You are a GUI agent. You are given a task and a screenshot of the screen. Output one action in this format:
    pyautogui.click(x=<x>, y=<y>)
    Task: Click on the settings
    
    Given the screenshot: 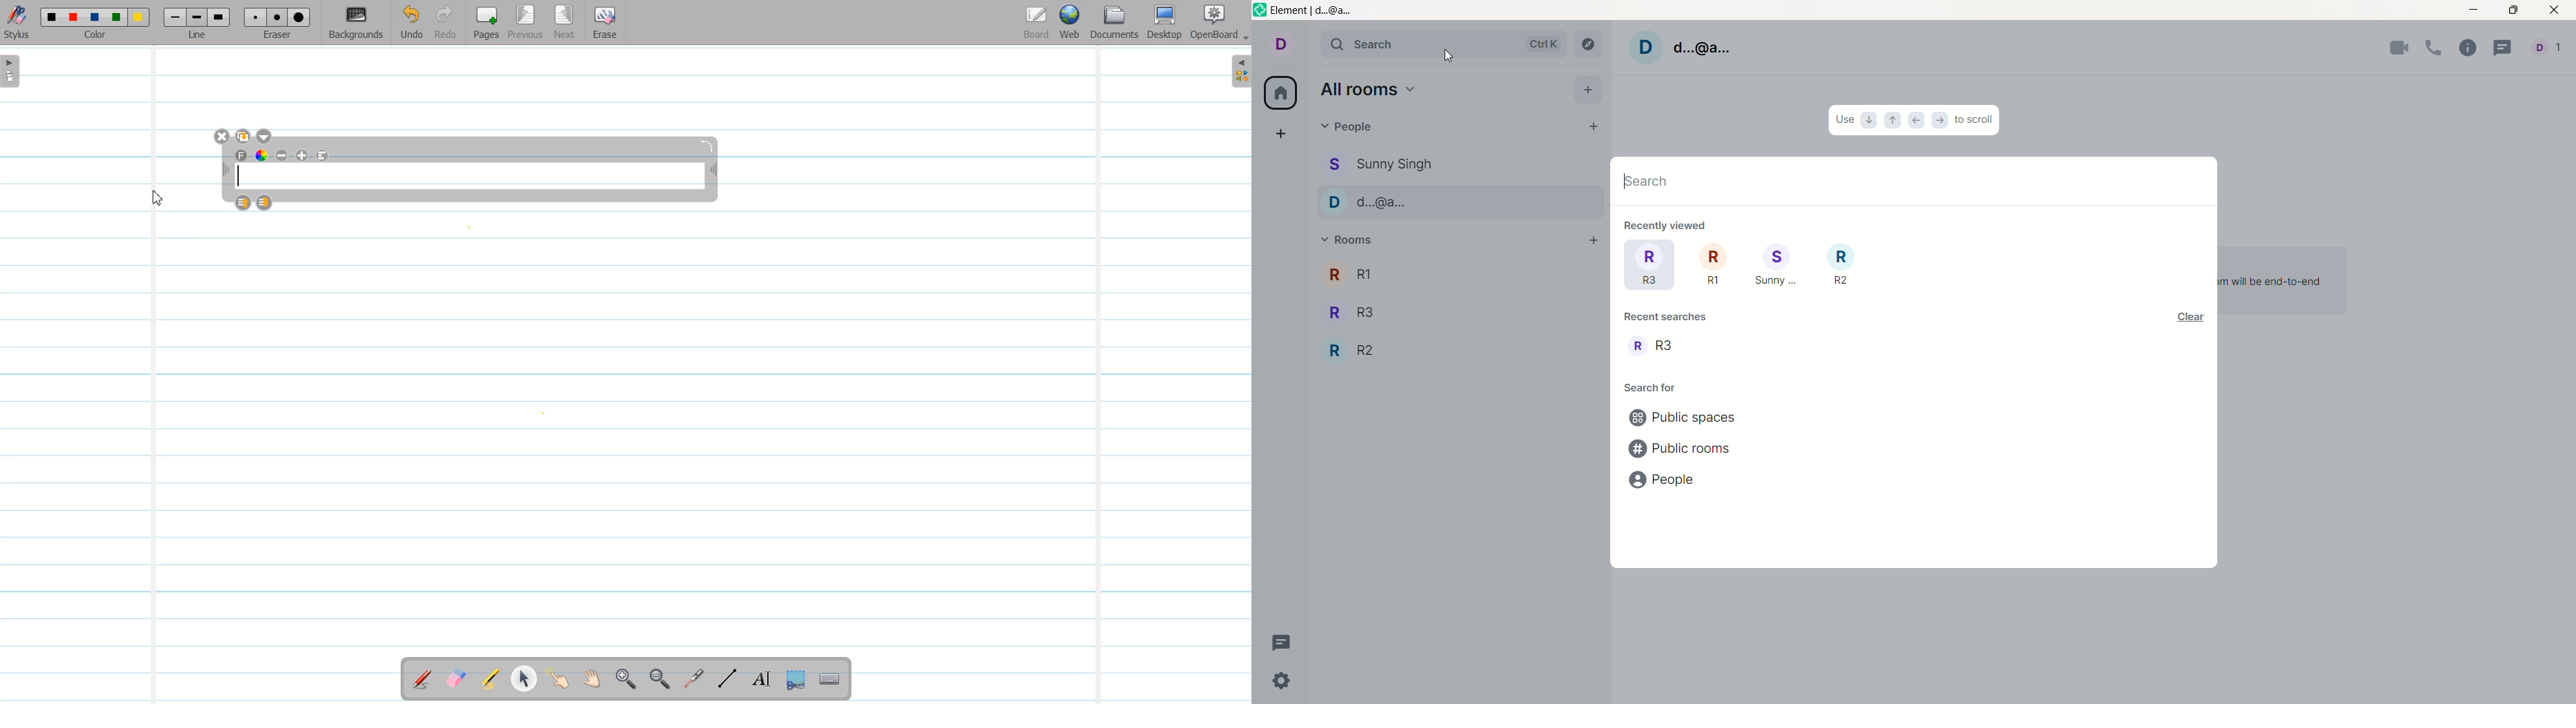 What is the action you would take?
    pyautogui.click(x=1280, y=682)
    